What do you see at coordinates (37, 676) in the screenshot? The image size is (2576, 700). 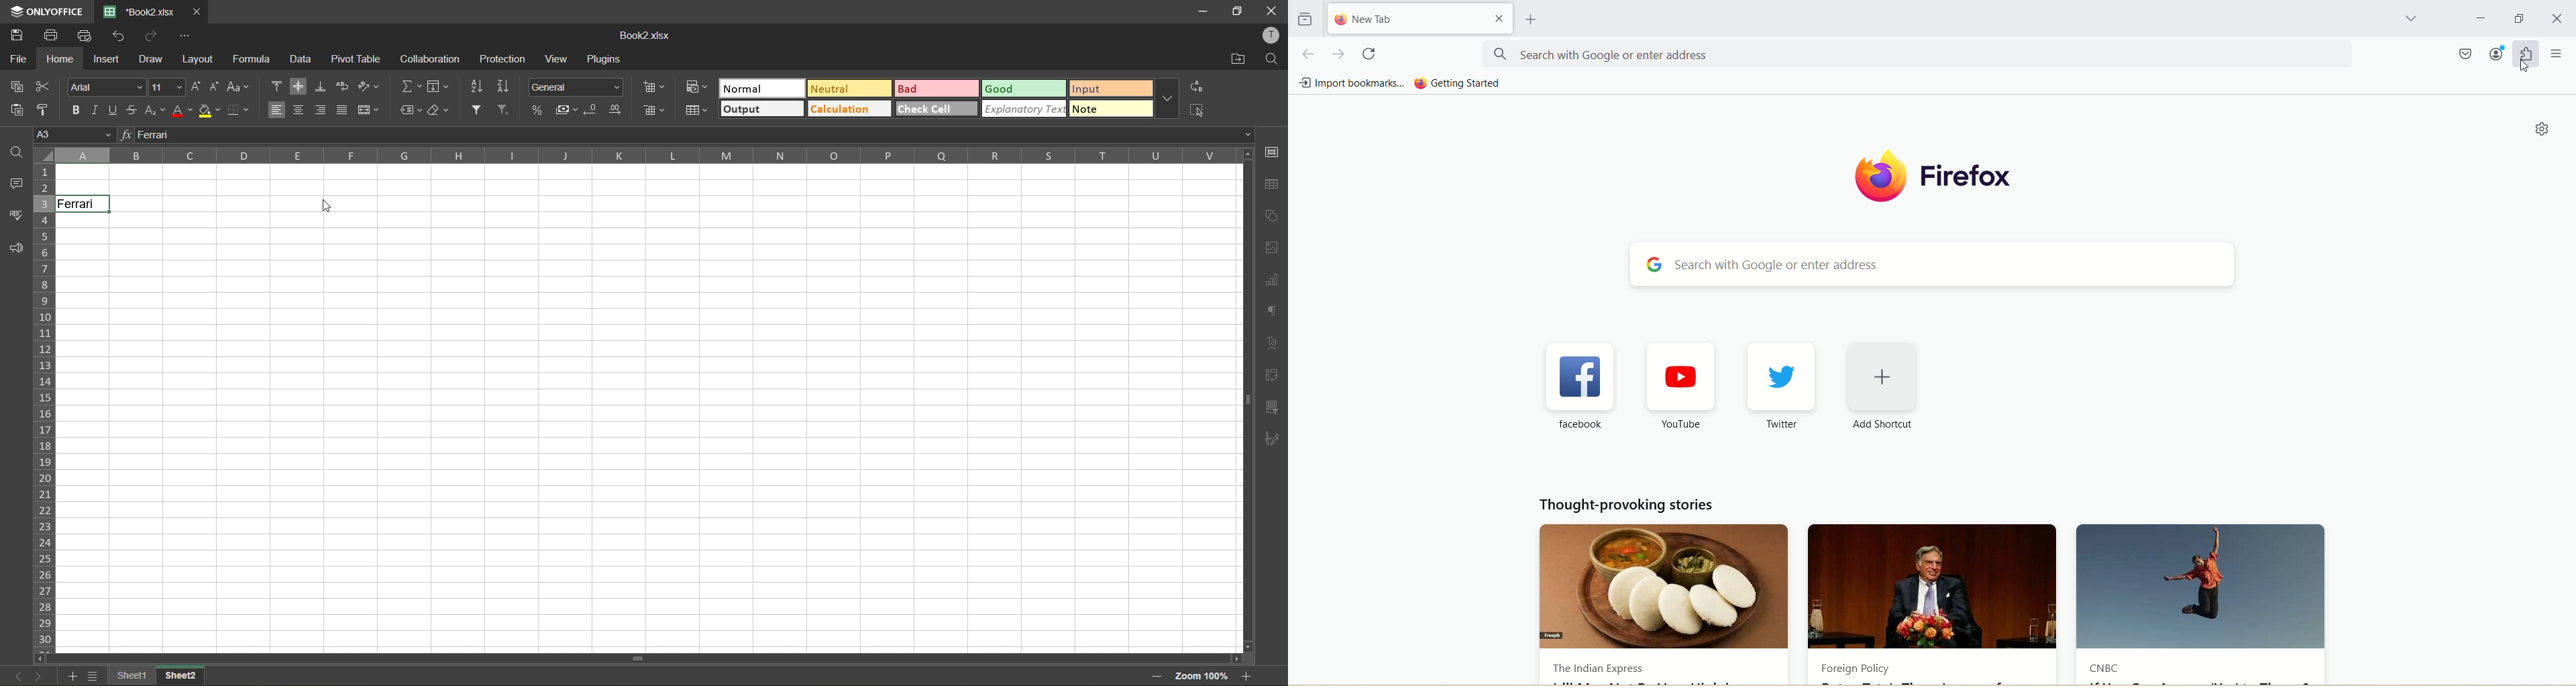 I see `next` at bounding box center [37, 676].